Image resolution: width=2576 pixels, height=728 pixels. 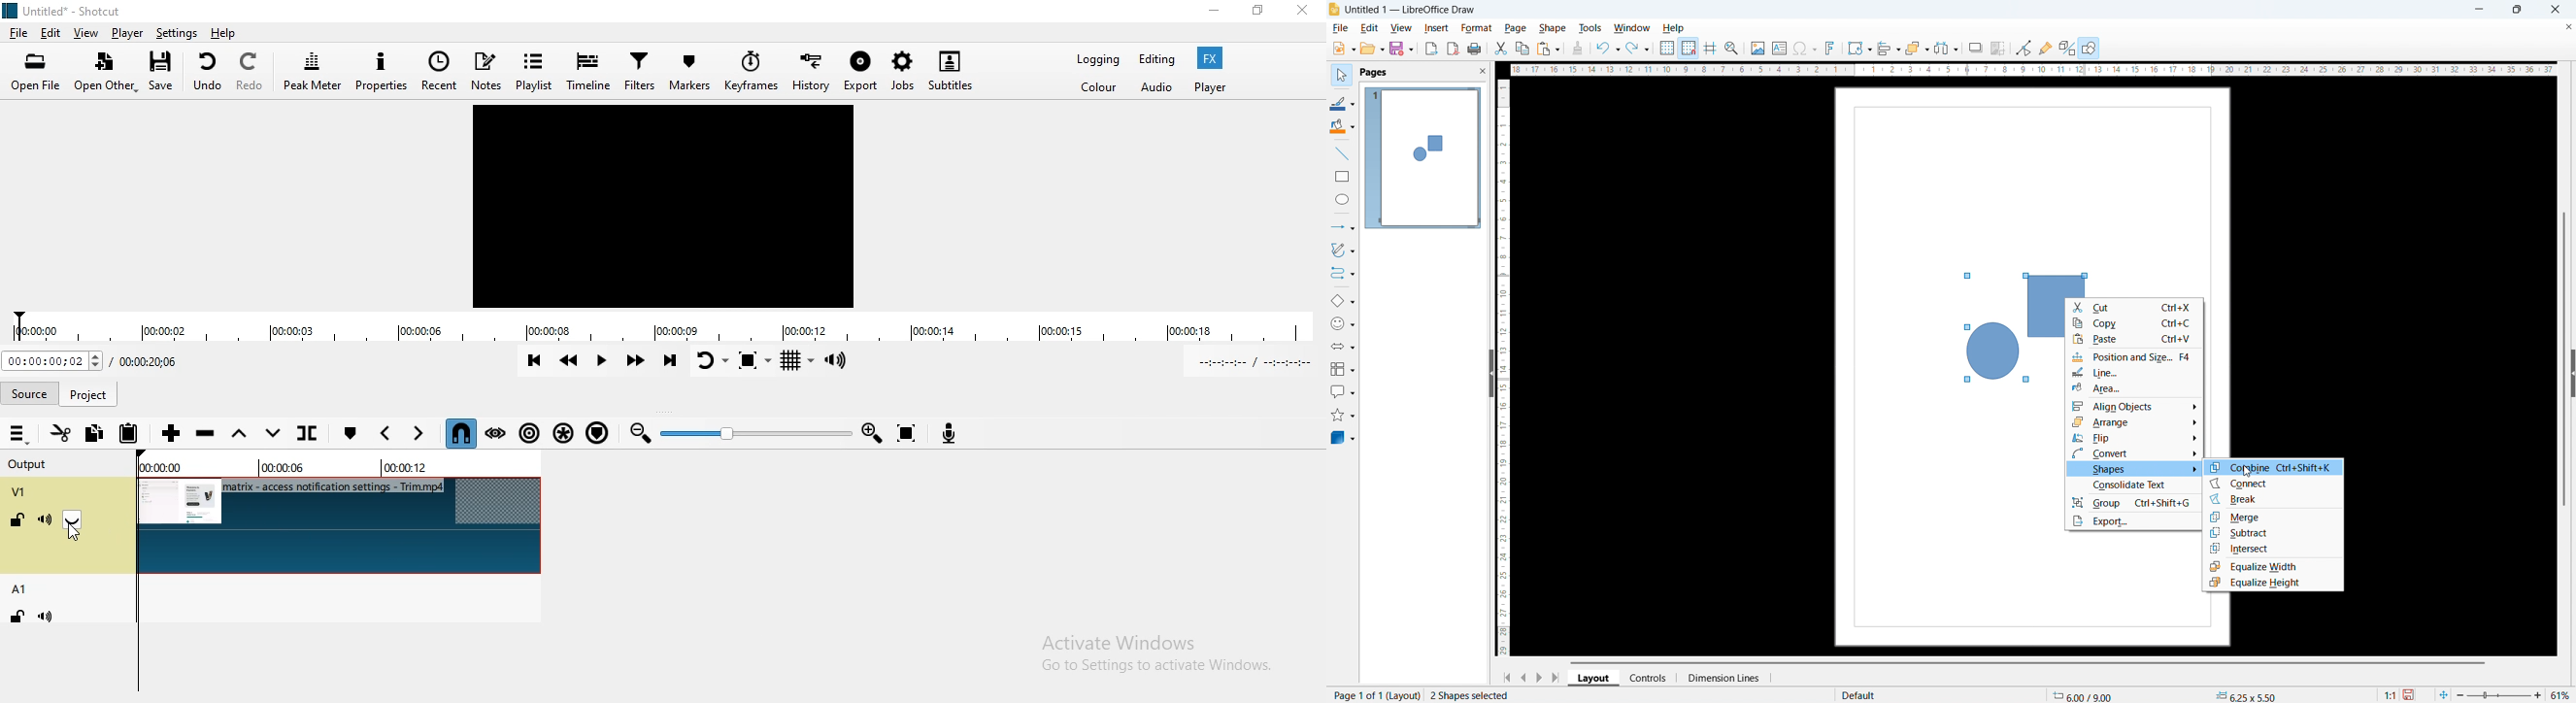 I want to click on export, so click(x=2134, y=521).